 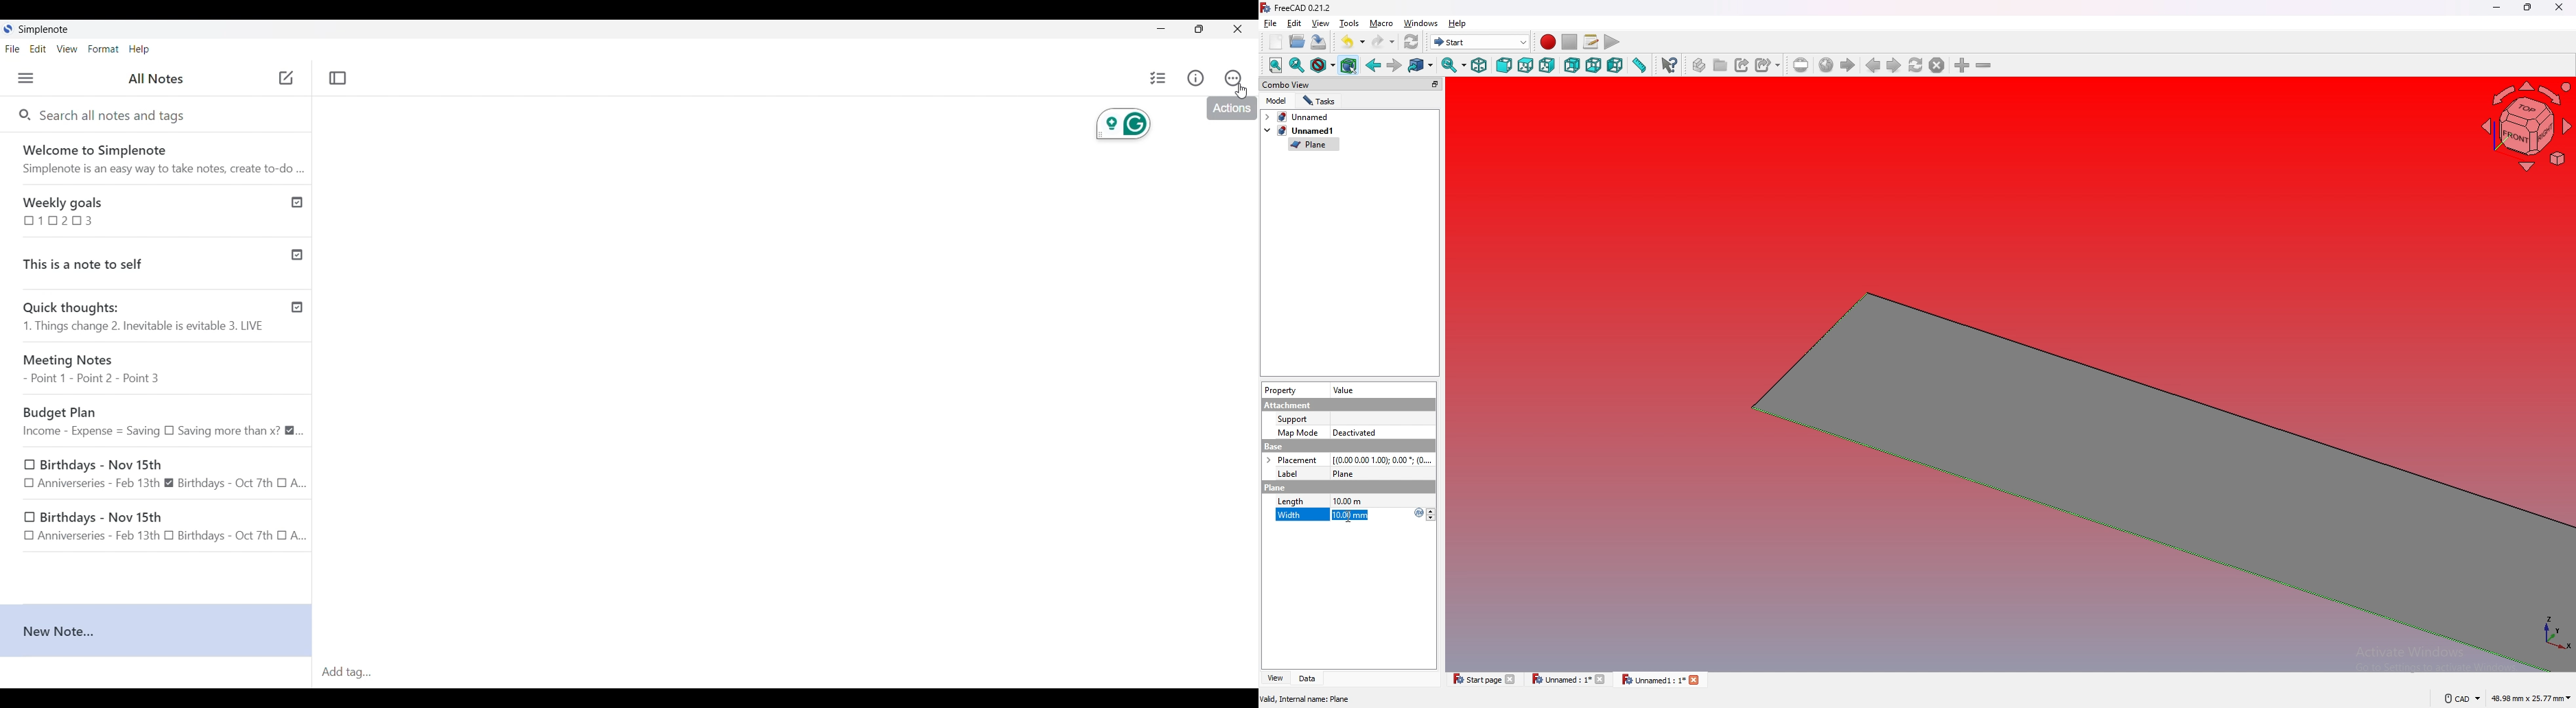 What do you see at coordinates (1357, 432) in the screenshot?
I see `Deactivated` at bounding box center [1357, 432].